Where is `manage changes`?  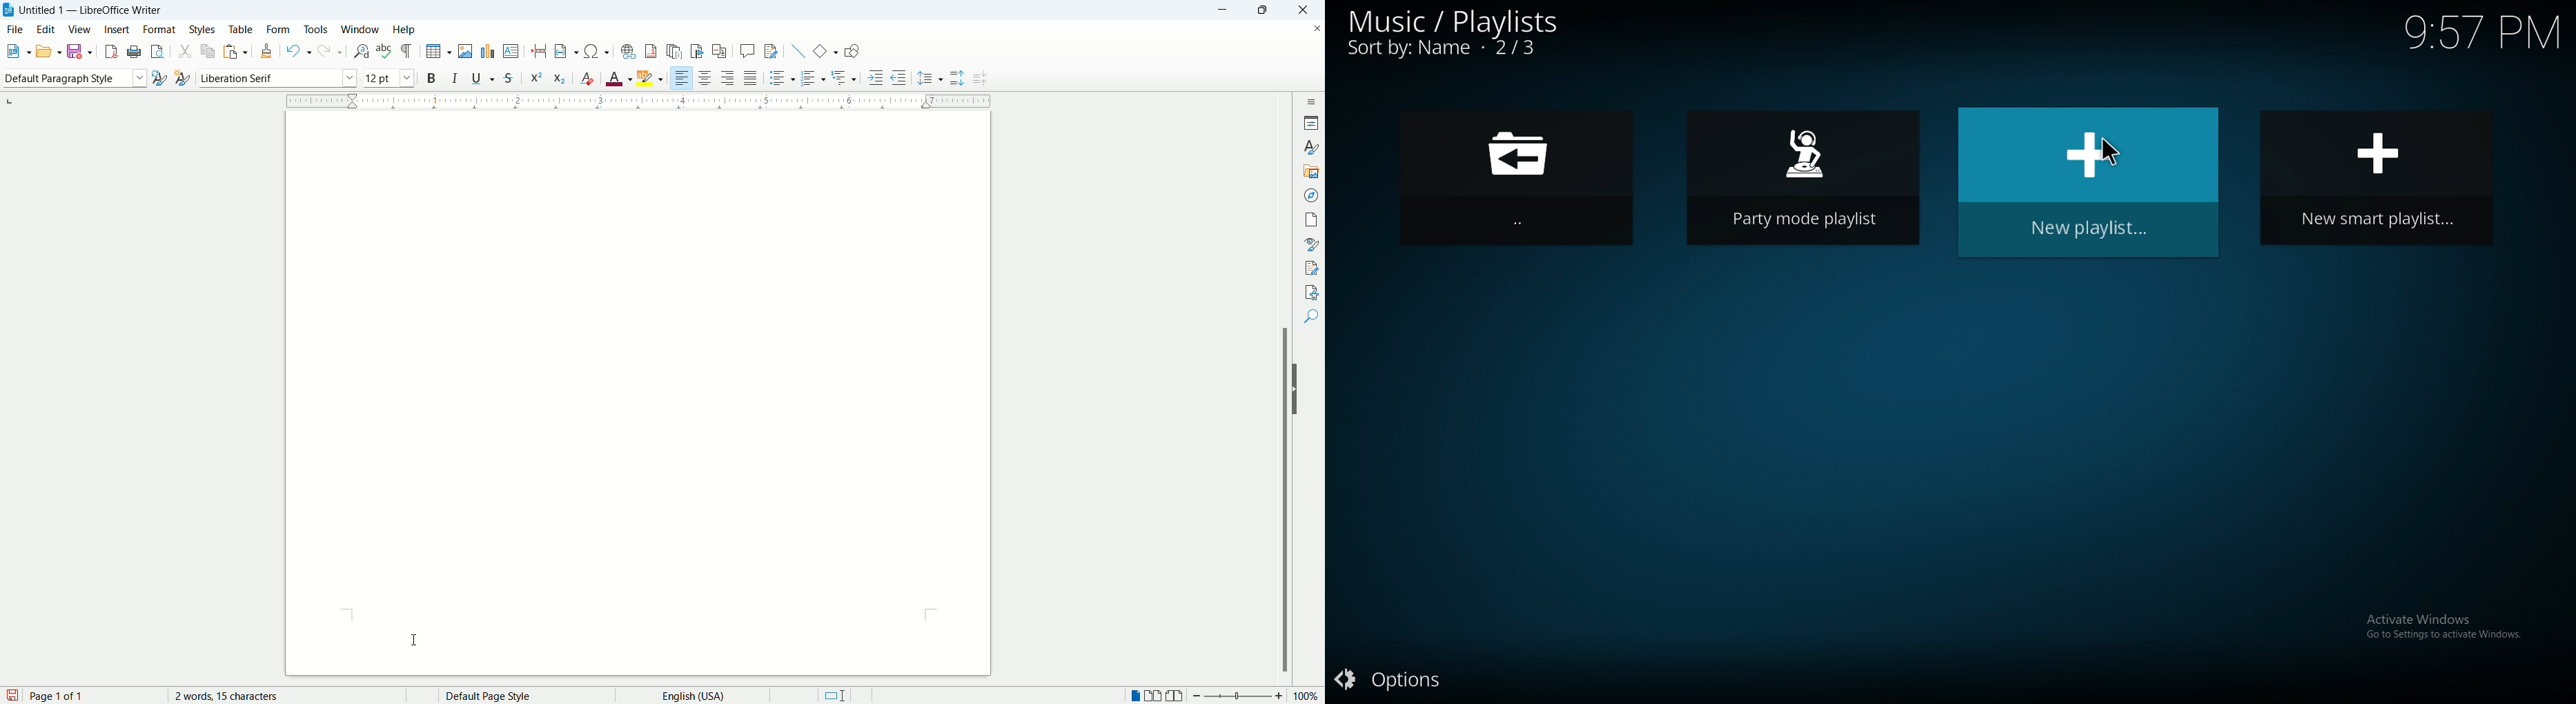 manage changes is located at coordinates (1312, 268).